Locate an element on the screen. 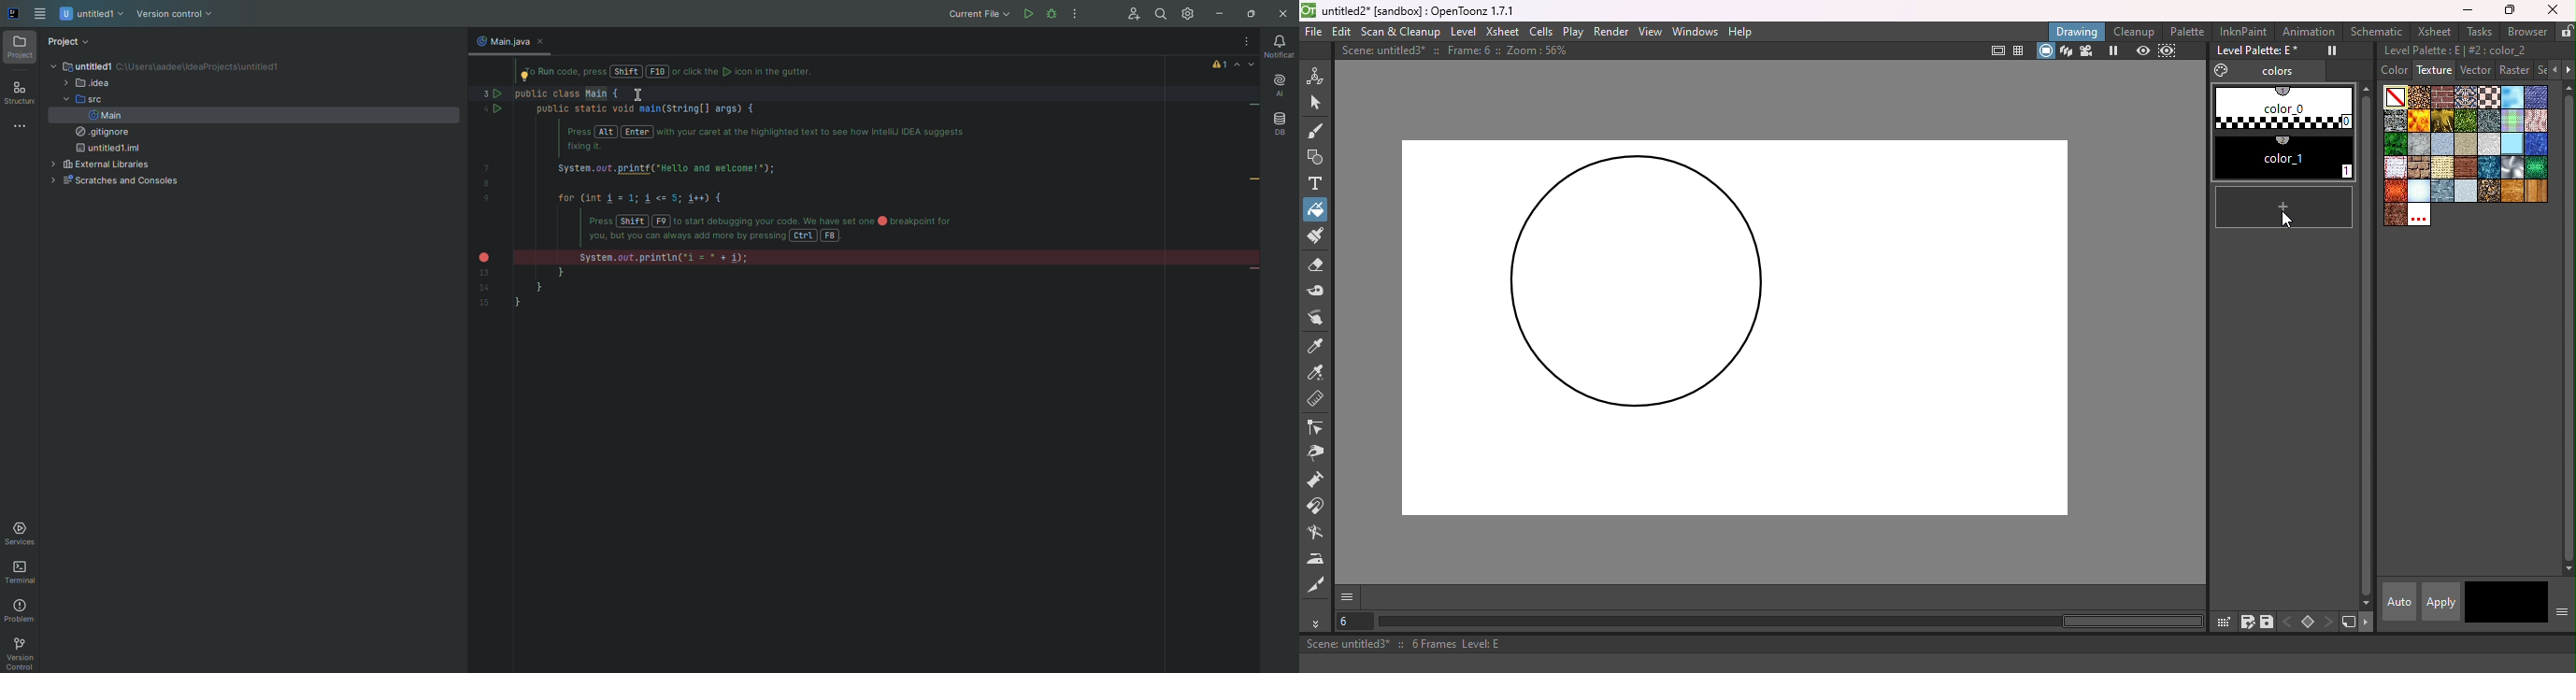 The width and height of the screenshot is (2576, 700). previous key is located at coordinates (2288, 620).